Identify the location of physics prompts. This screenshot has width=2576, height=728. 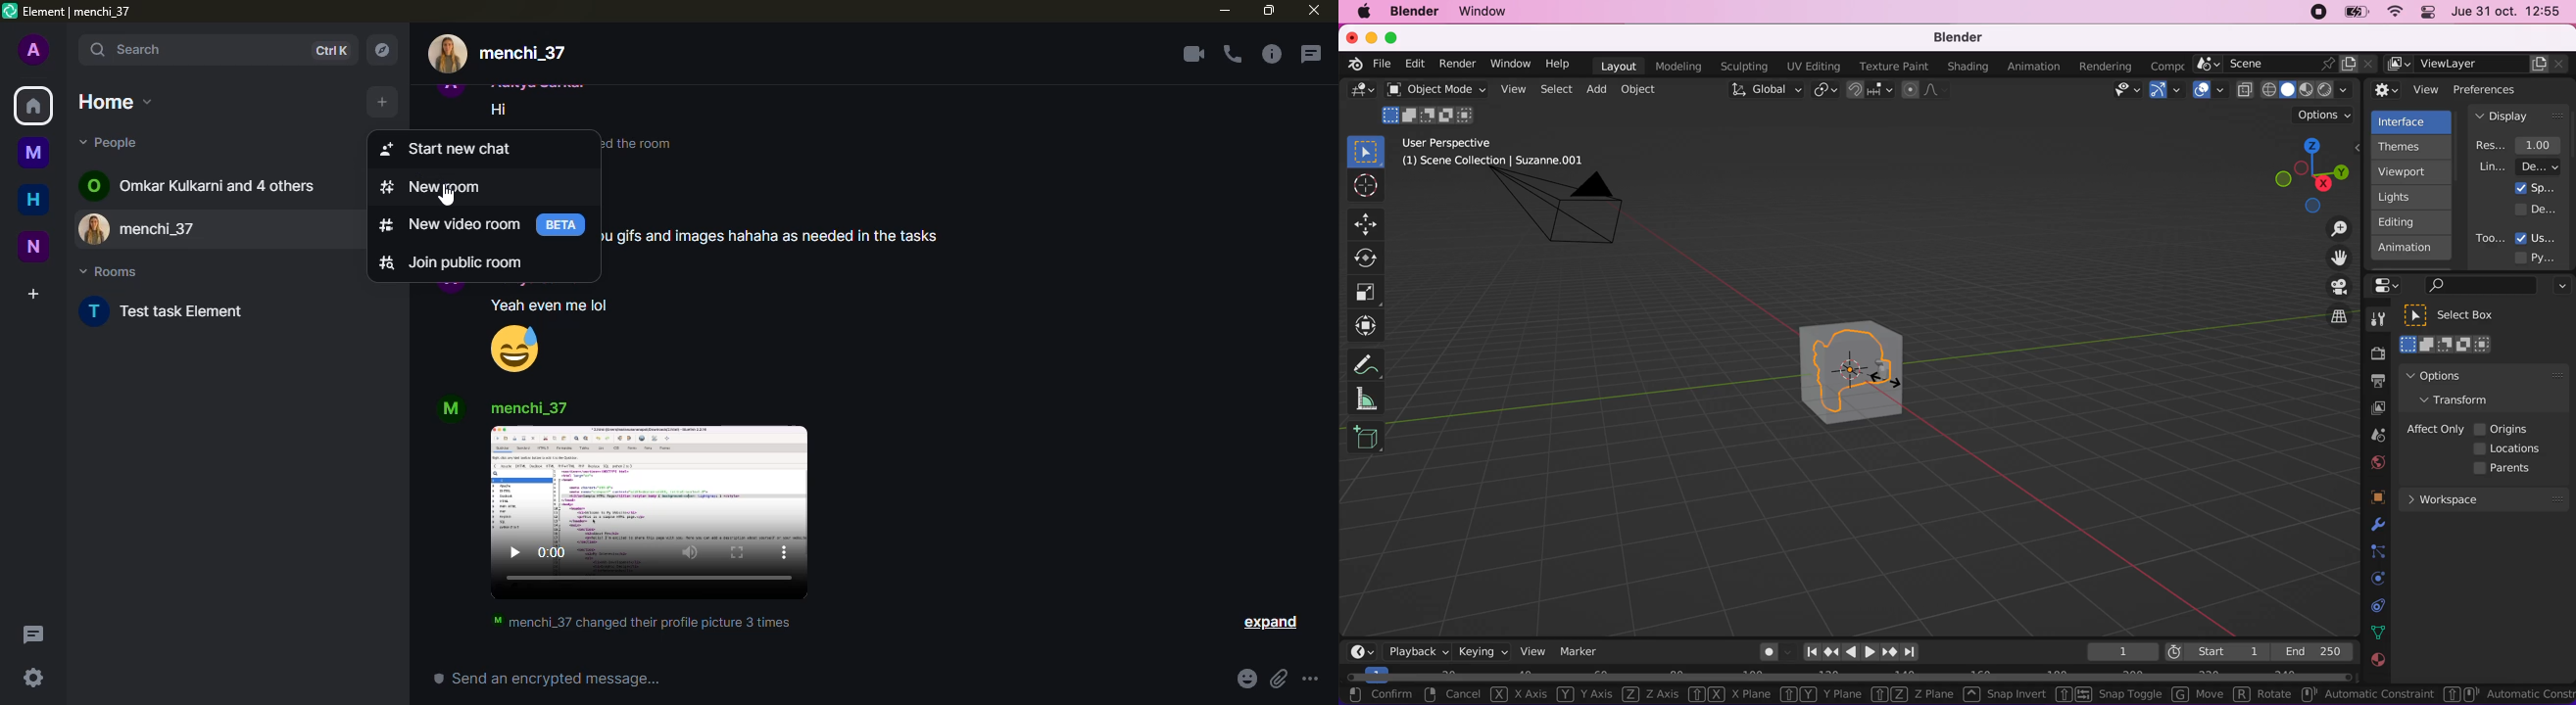
(2372, 580).